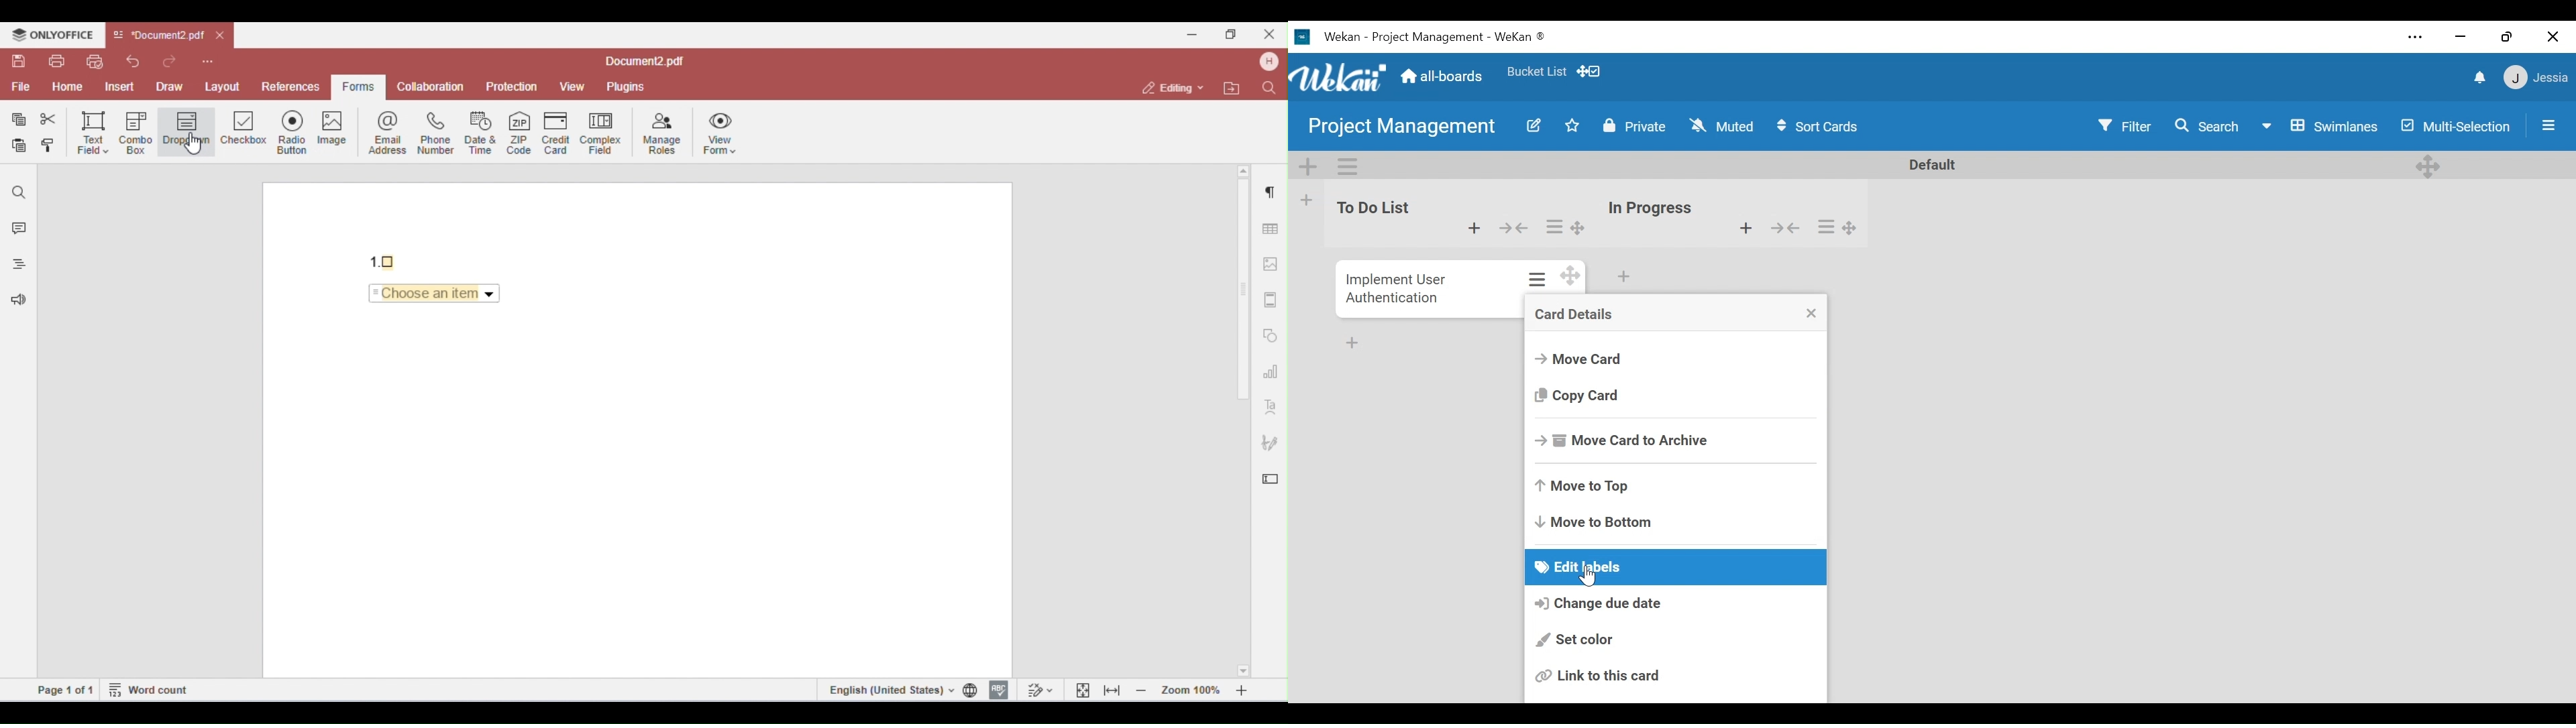 This screenshot has width=2576, height=728. Describe the element at coordinates (1578, 228) in the screenshot. I see `desktop drag handles` at that location.